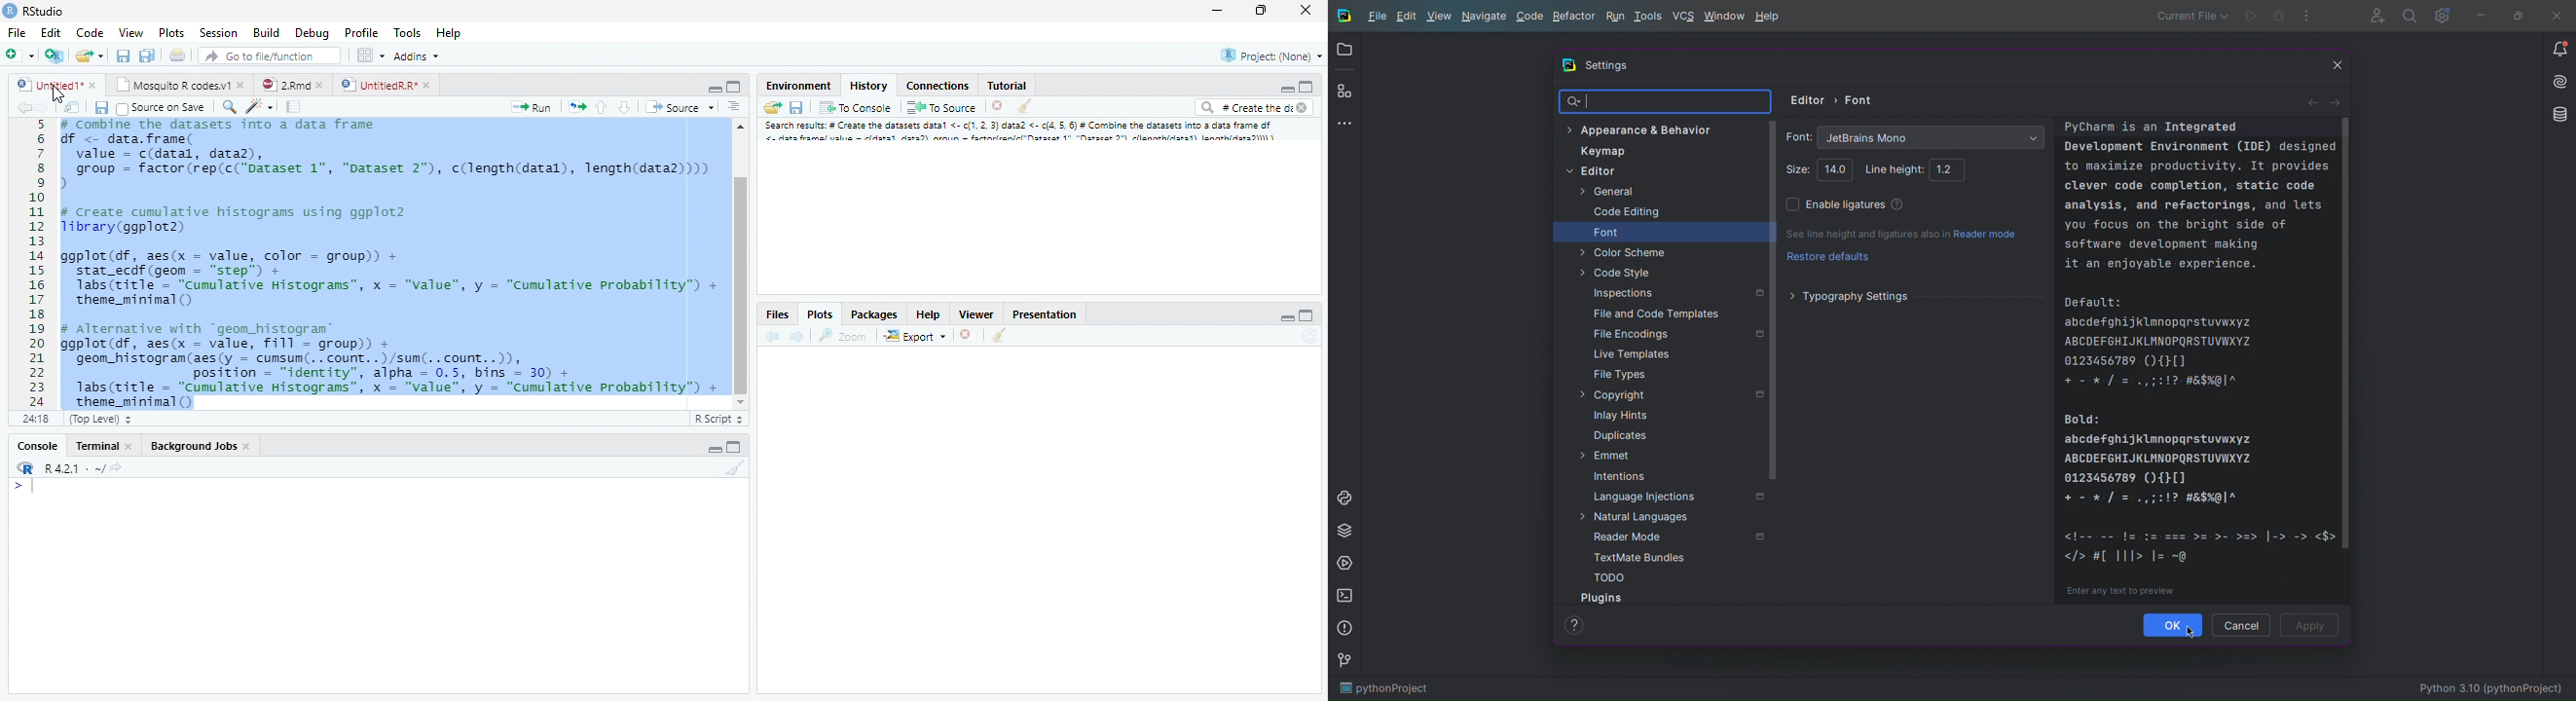 Image resolution: width=2576 pixels, height=728 pixels. Describe the element at coordinates (774, 110) in the screenshot. I see `Load Workspace` at that location.